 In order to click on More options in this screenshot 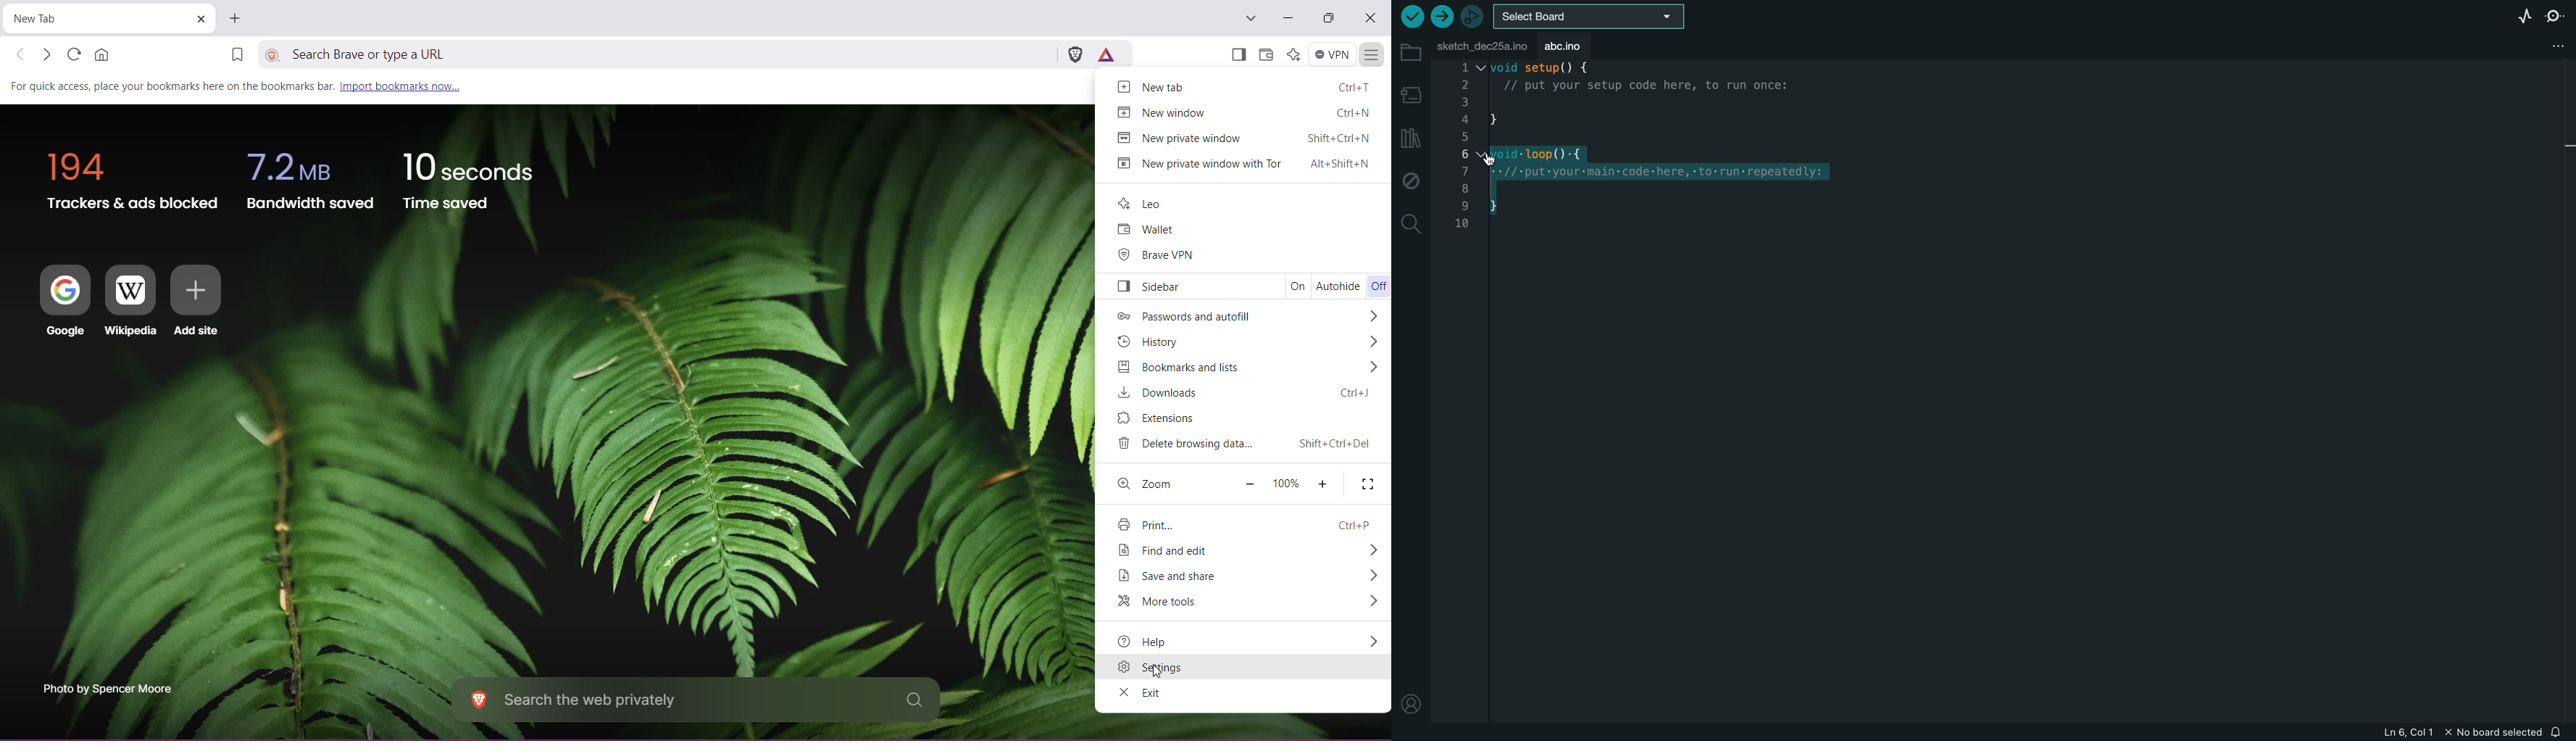, I will do `click(1377, 315)`.